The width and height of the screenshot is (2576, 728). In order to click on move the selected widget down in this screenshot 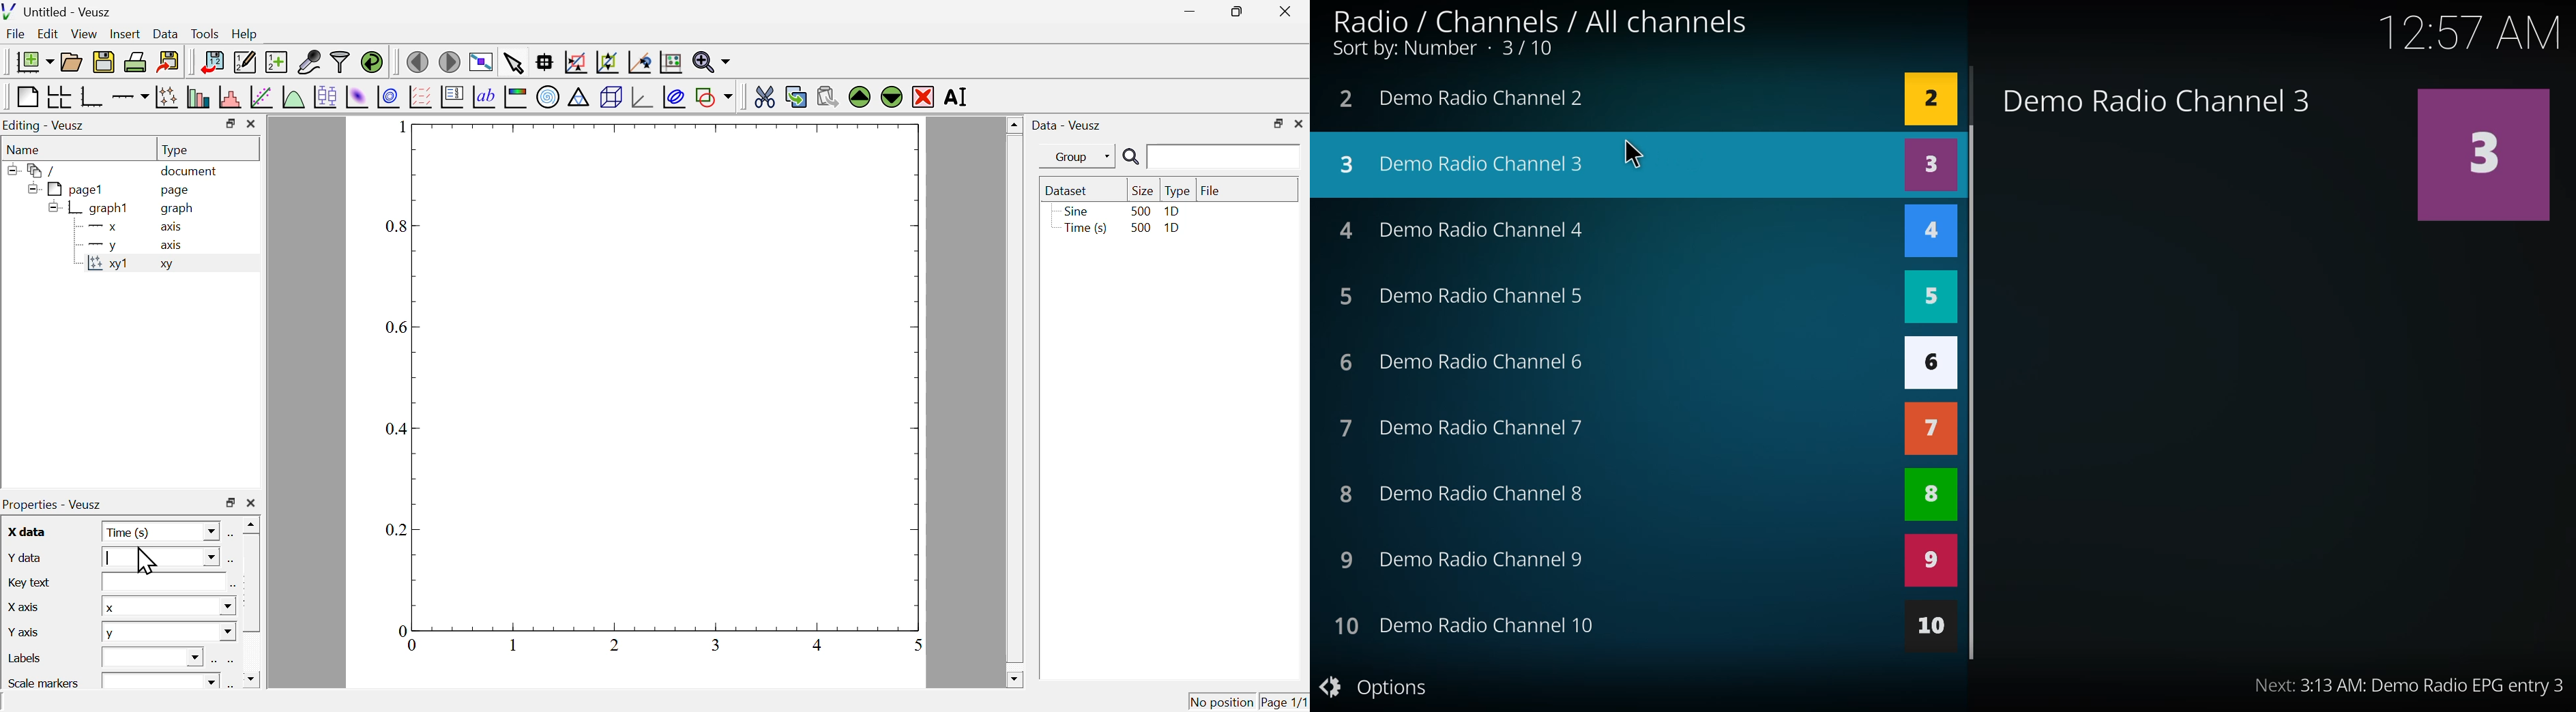, I will do `click(890, 97)`.